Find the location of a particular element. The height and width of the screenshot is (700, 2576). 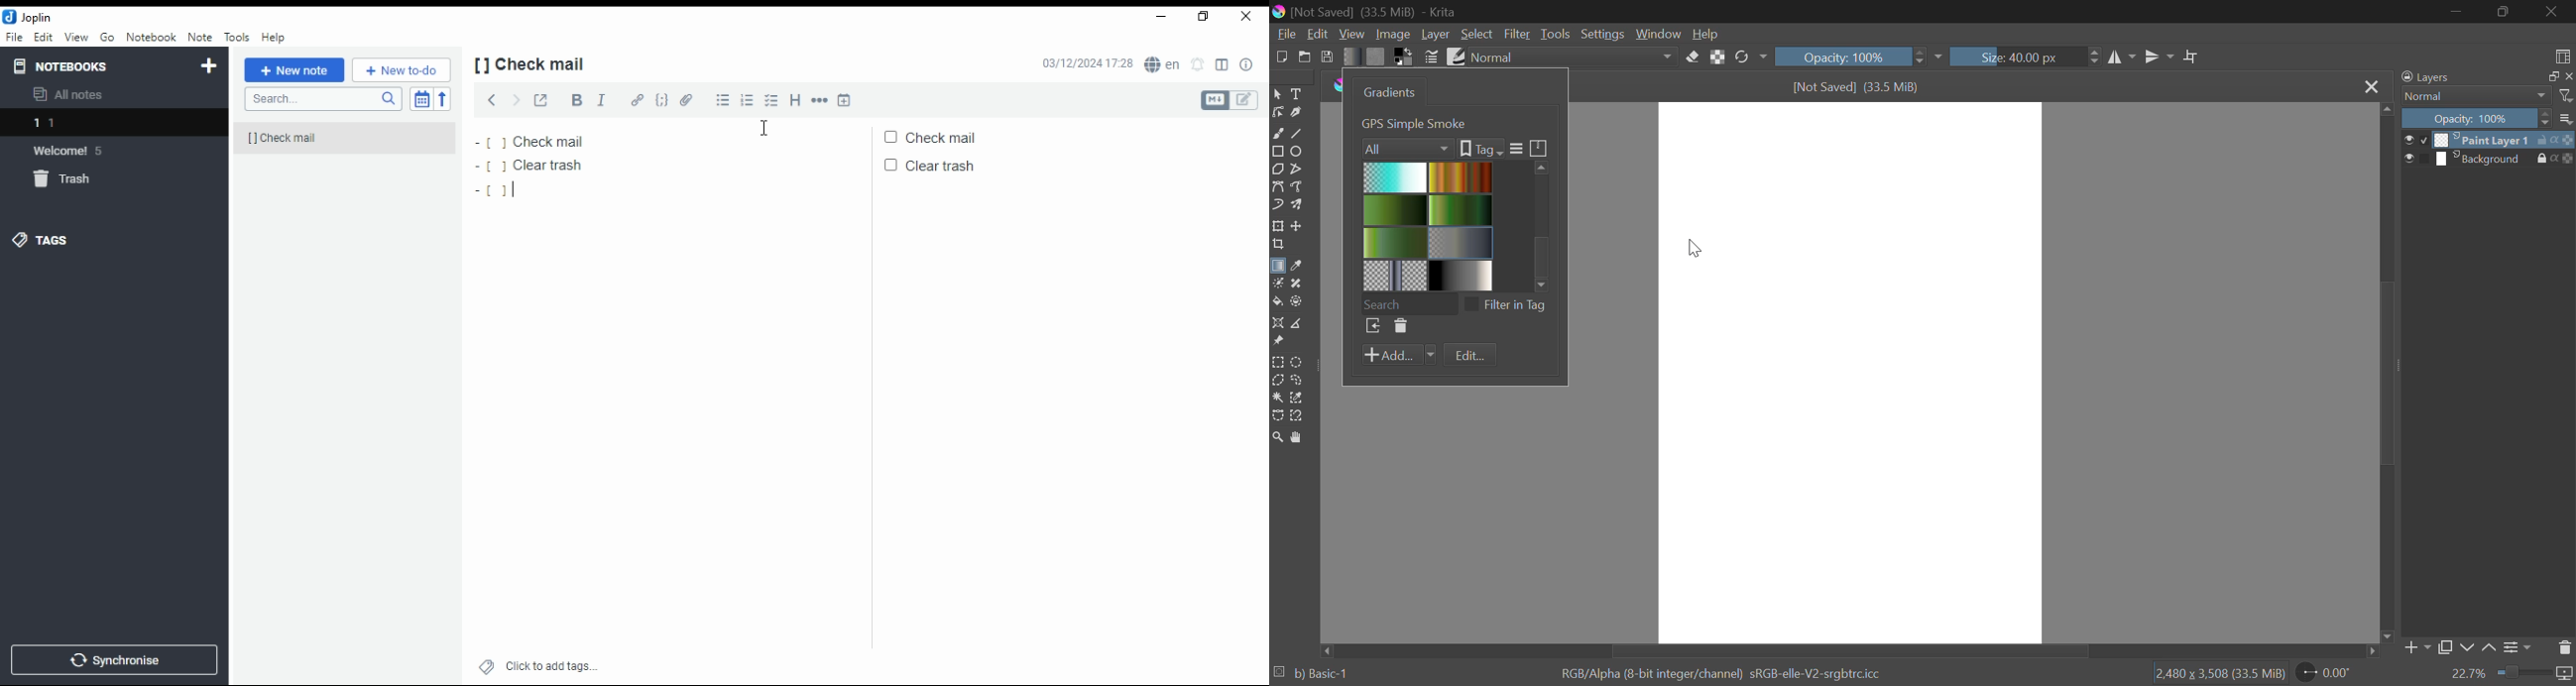

Freehand Selection is located at coordinates (1297, 380).